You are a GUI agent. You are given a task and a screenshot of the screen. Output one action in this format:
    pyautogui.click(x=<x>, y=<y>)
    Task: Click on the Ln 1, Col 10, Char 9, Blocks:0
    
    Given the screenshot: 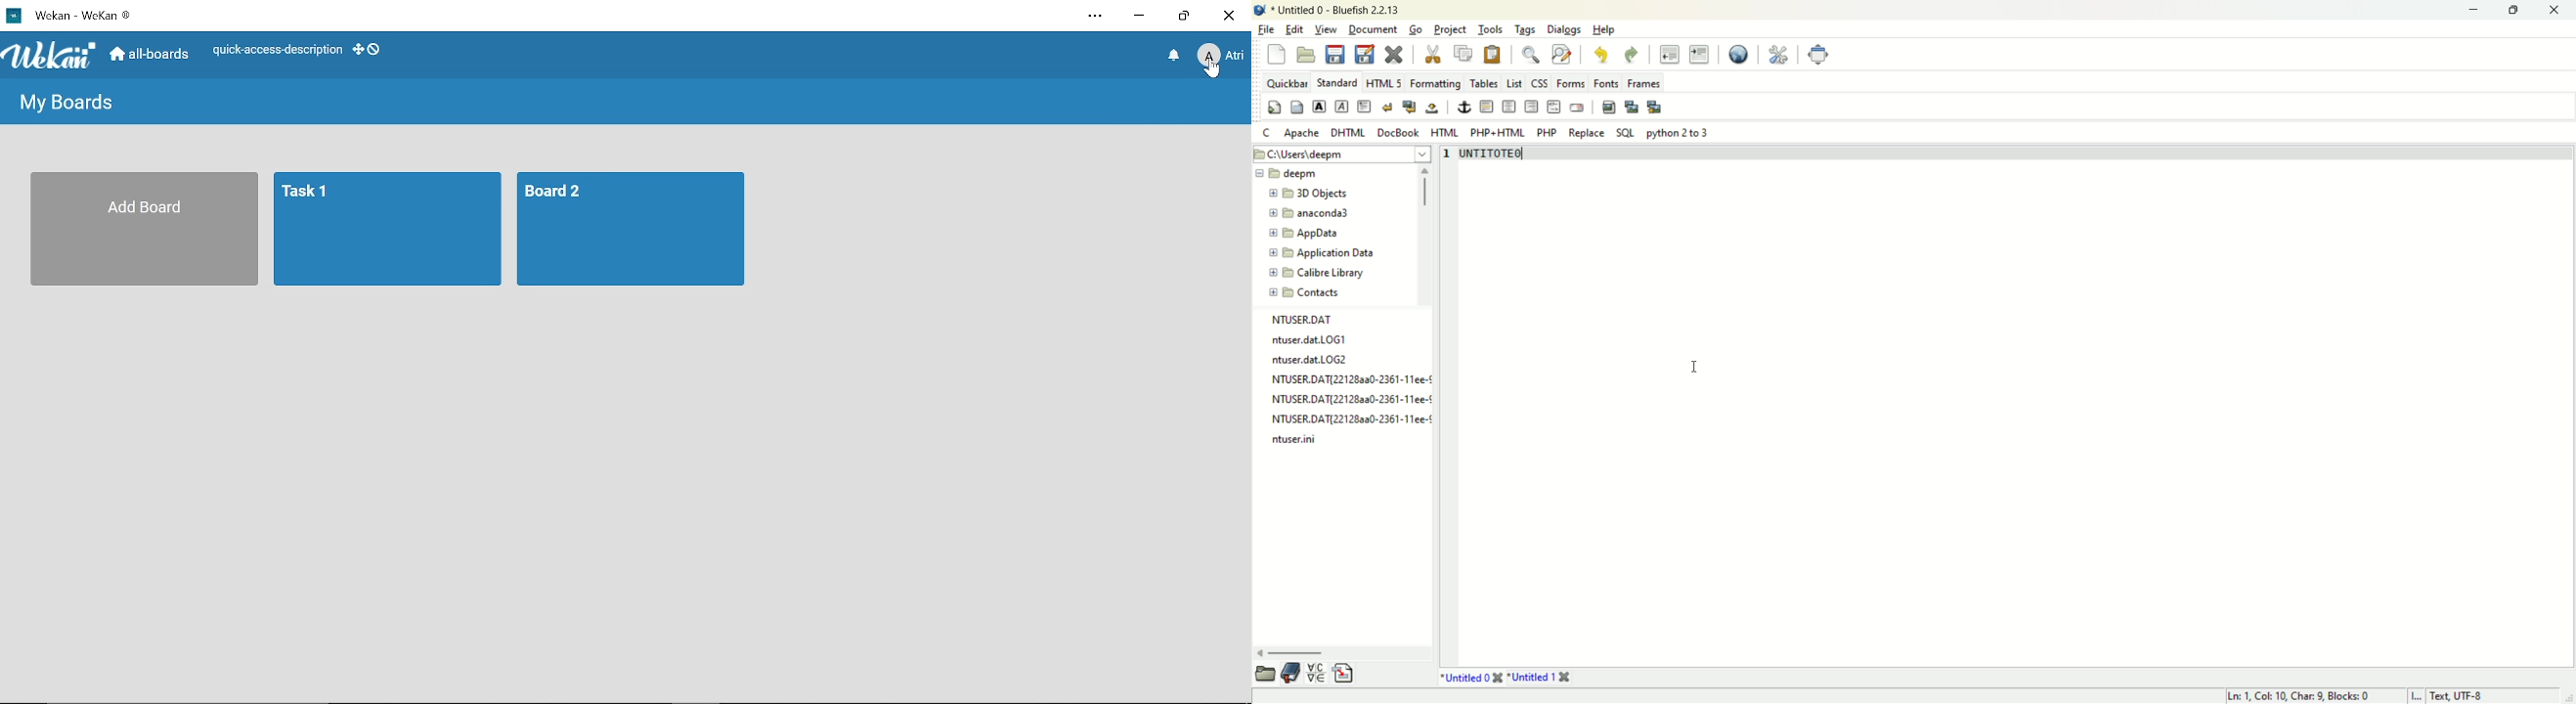 What is the action you would take?
    pyautogui.click(x=2302, y=695)
    